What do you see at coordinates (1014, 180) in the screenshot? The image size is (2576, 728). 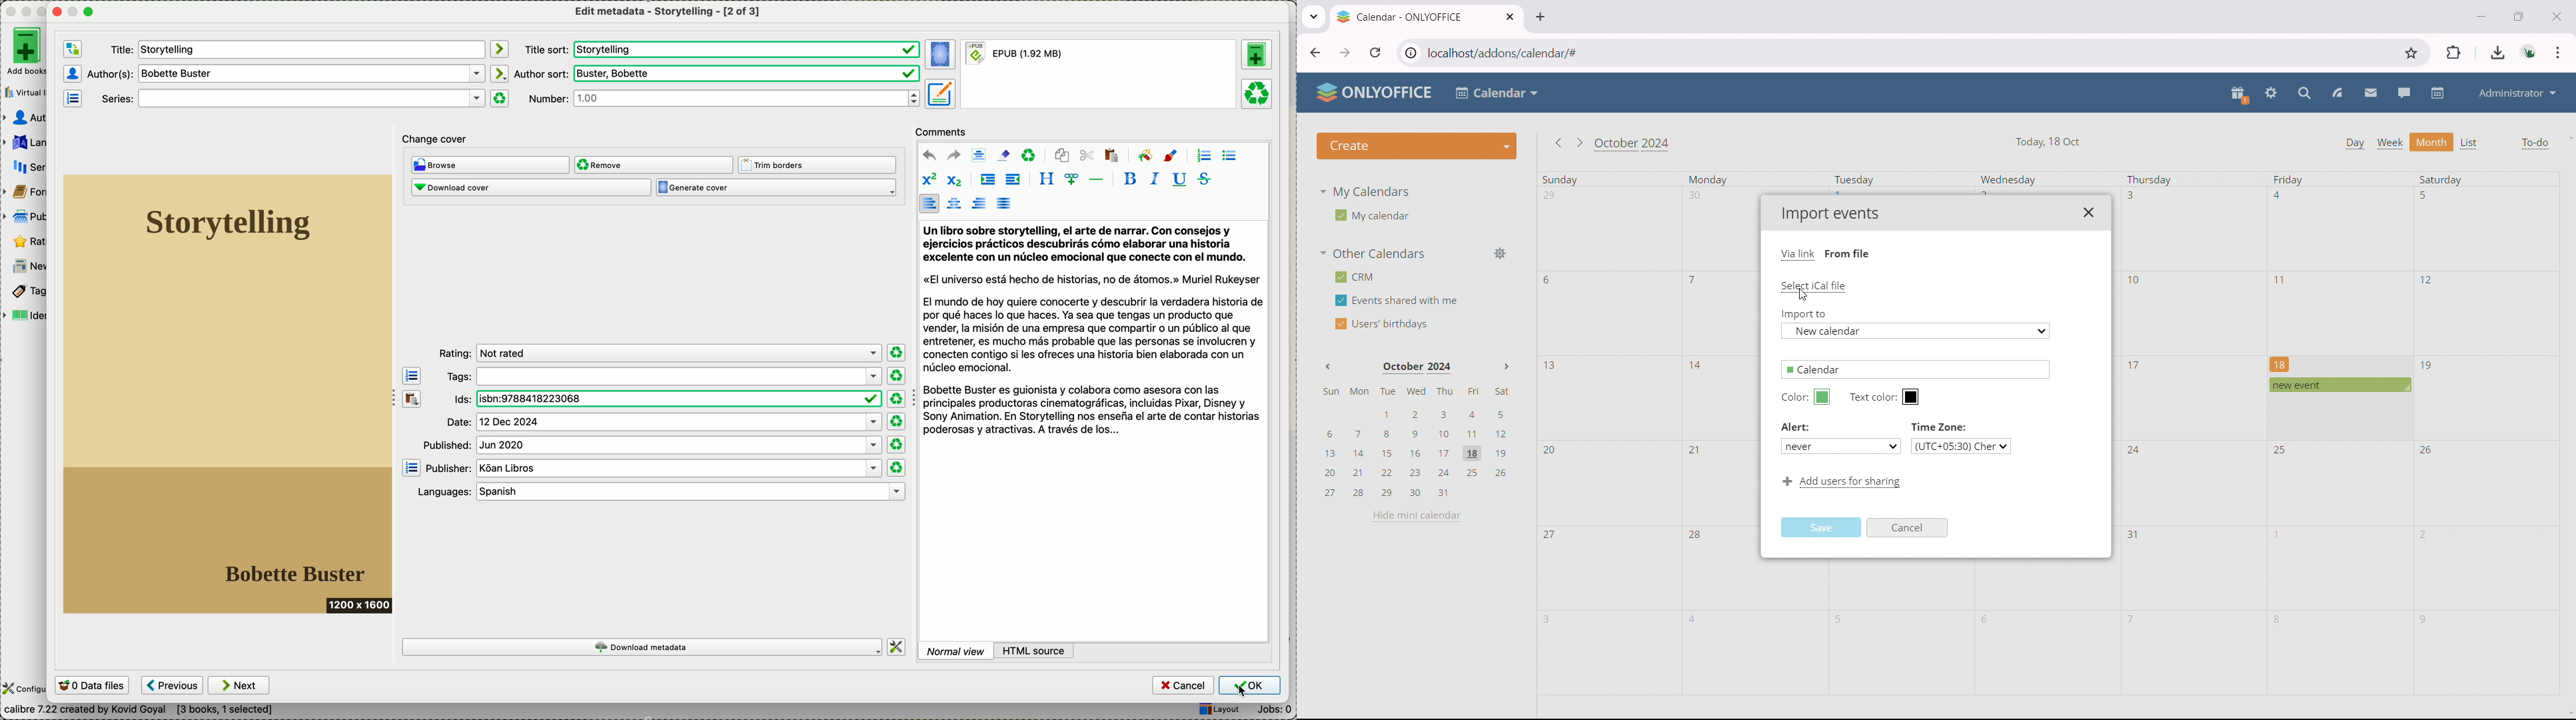 I see `decrease indentation` at bounding box center [1014, 180].